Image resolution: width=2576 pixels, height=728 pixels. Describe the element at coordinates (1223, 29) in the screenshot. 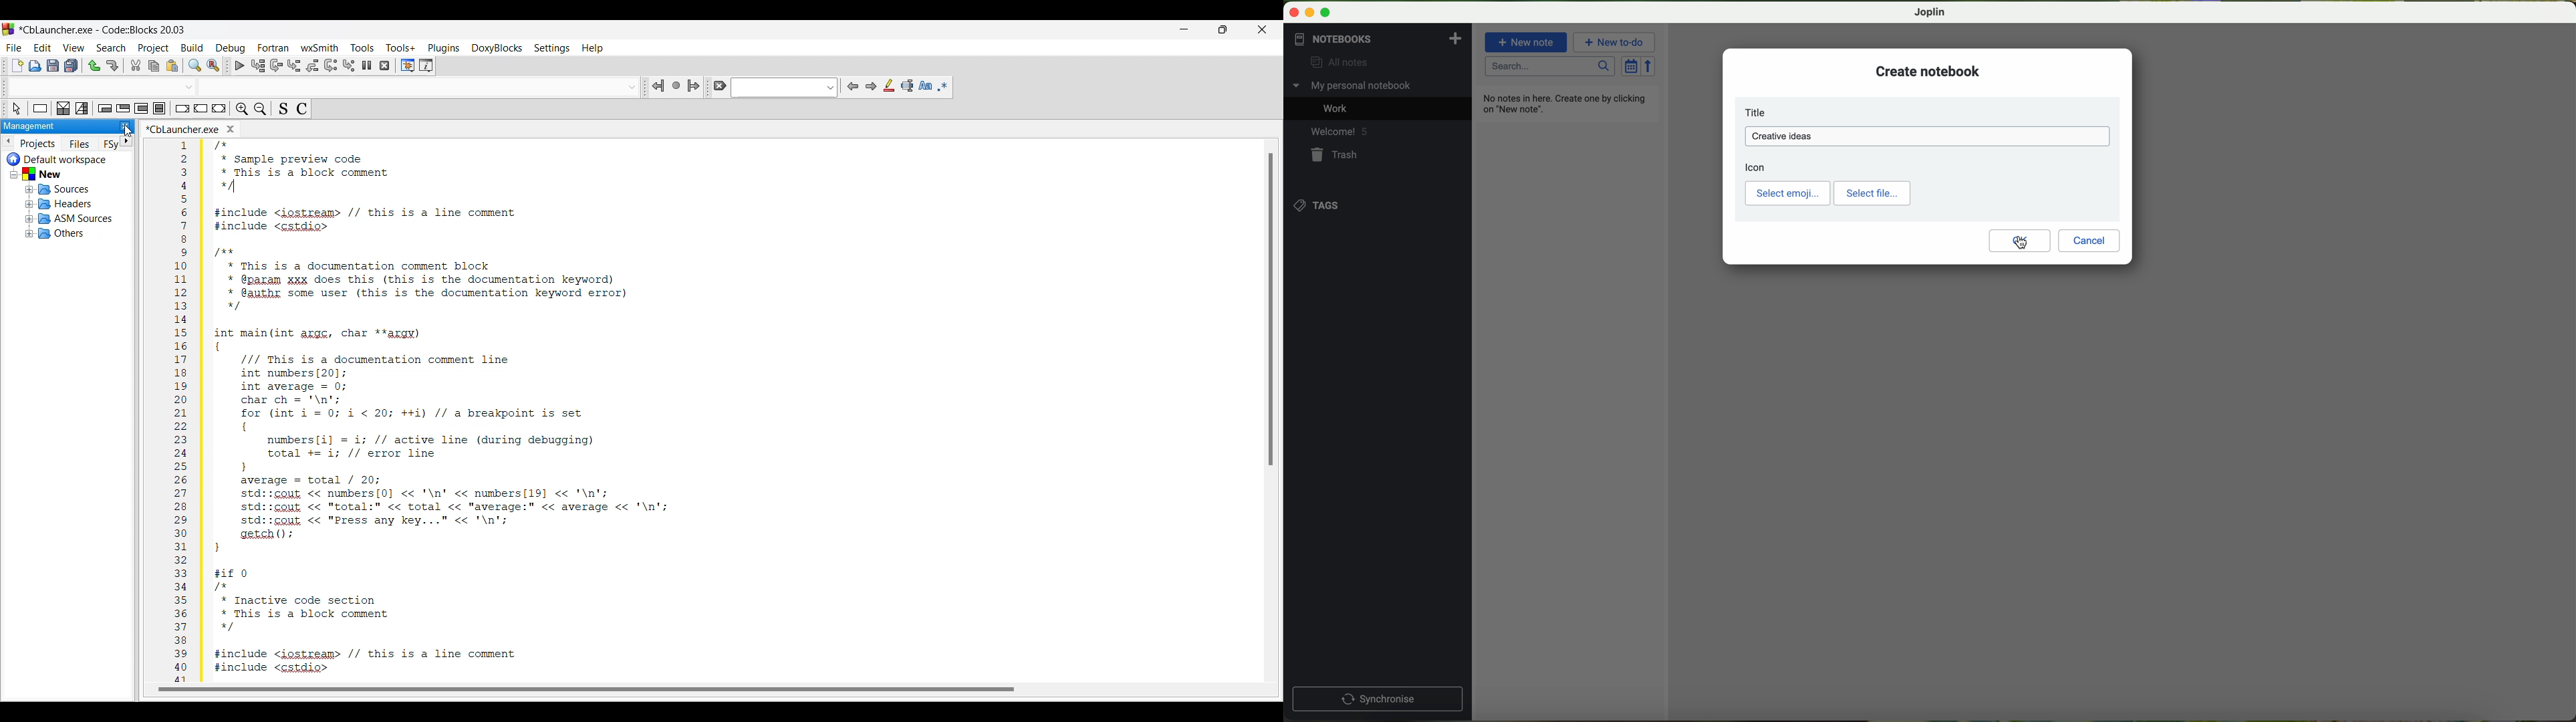

I see `Show interface in a smaller tab` at that location.